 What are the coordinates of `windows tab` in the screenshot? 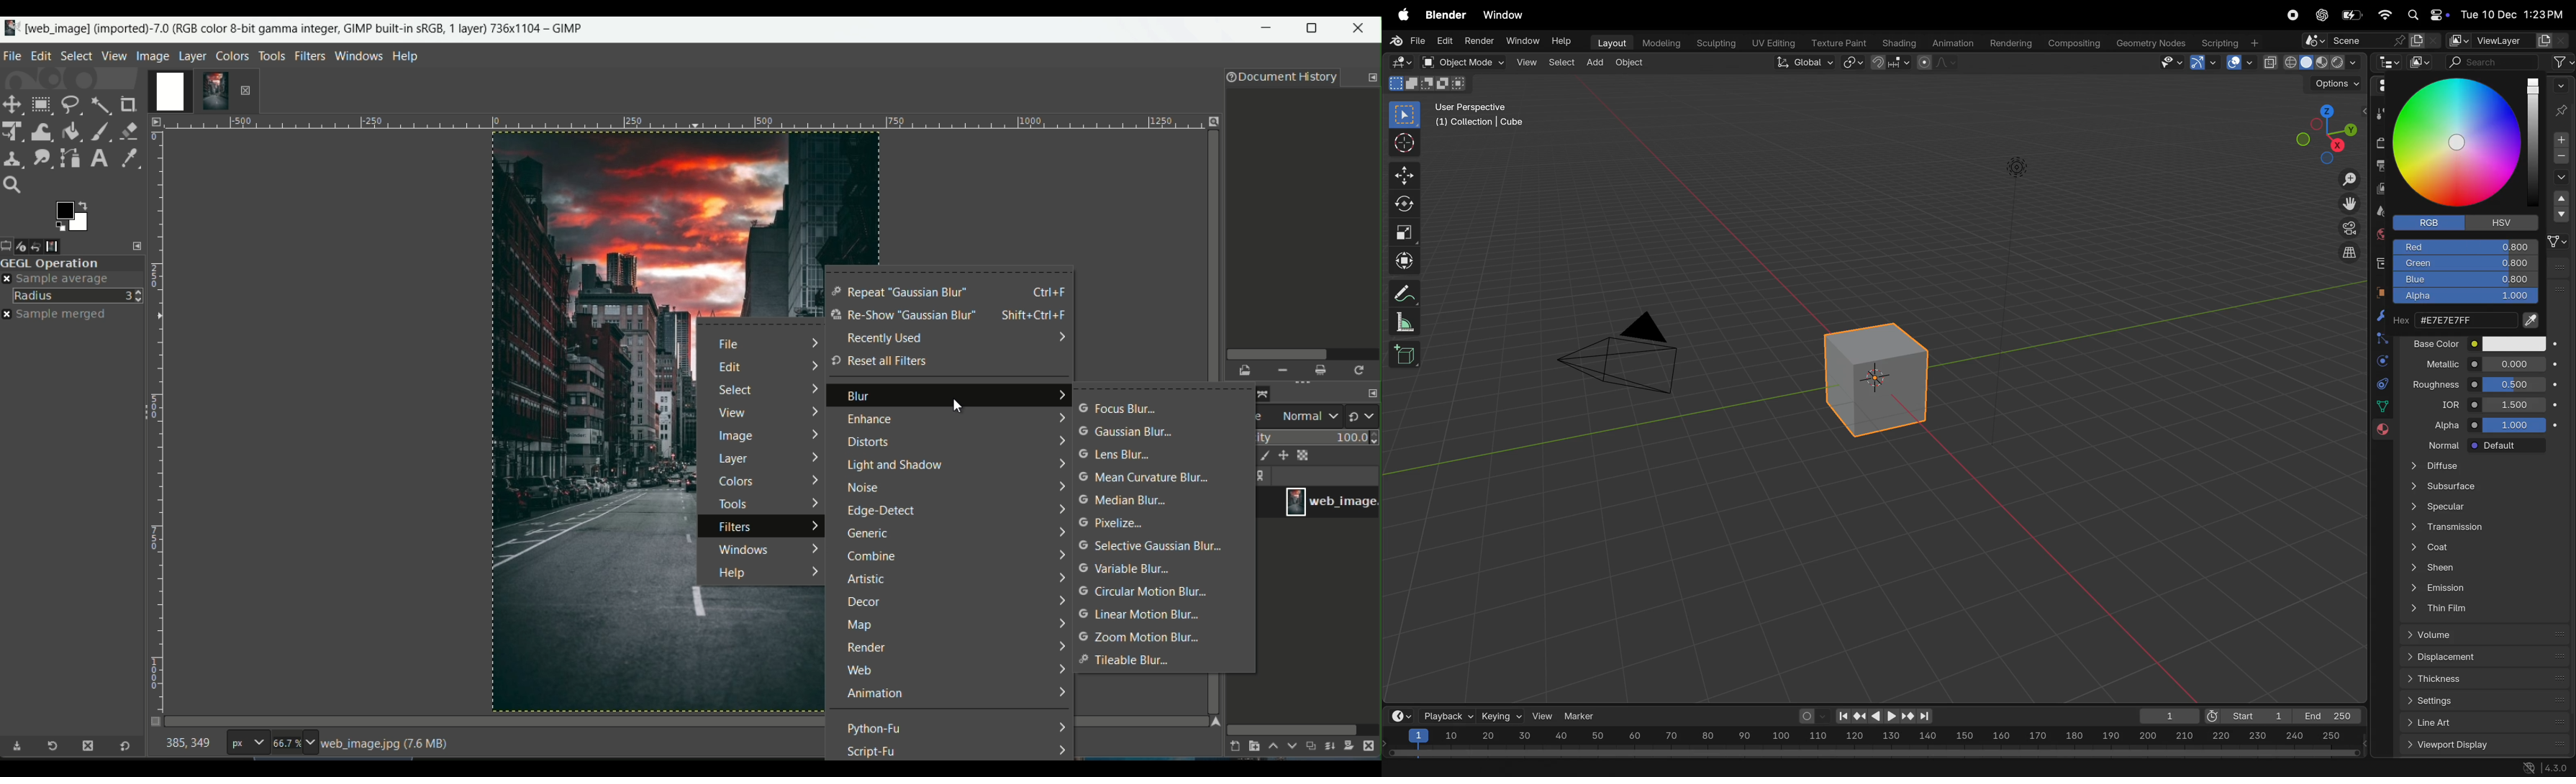 It's located at (360, 55).